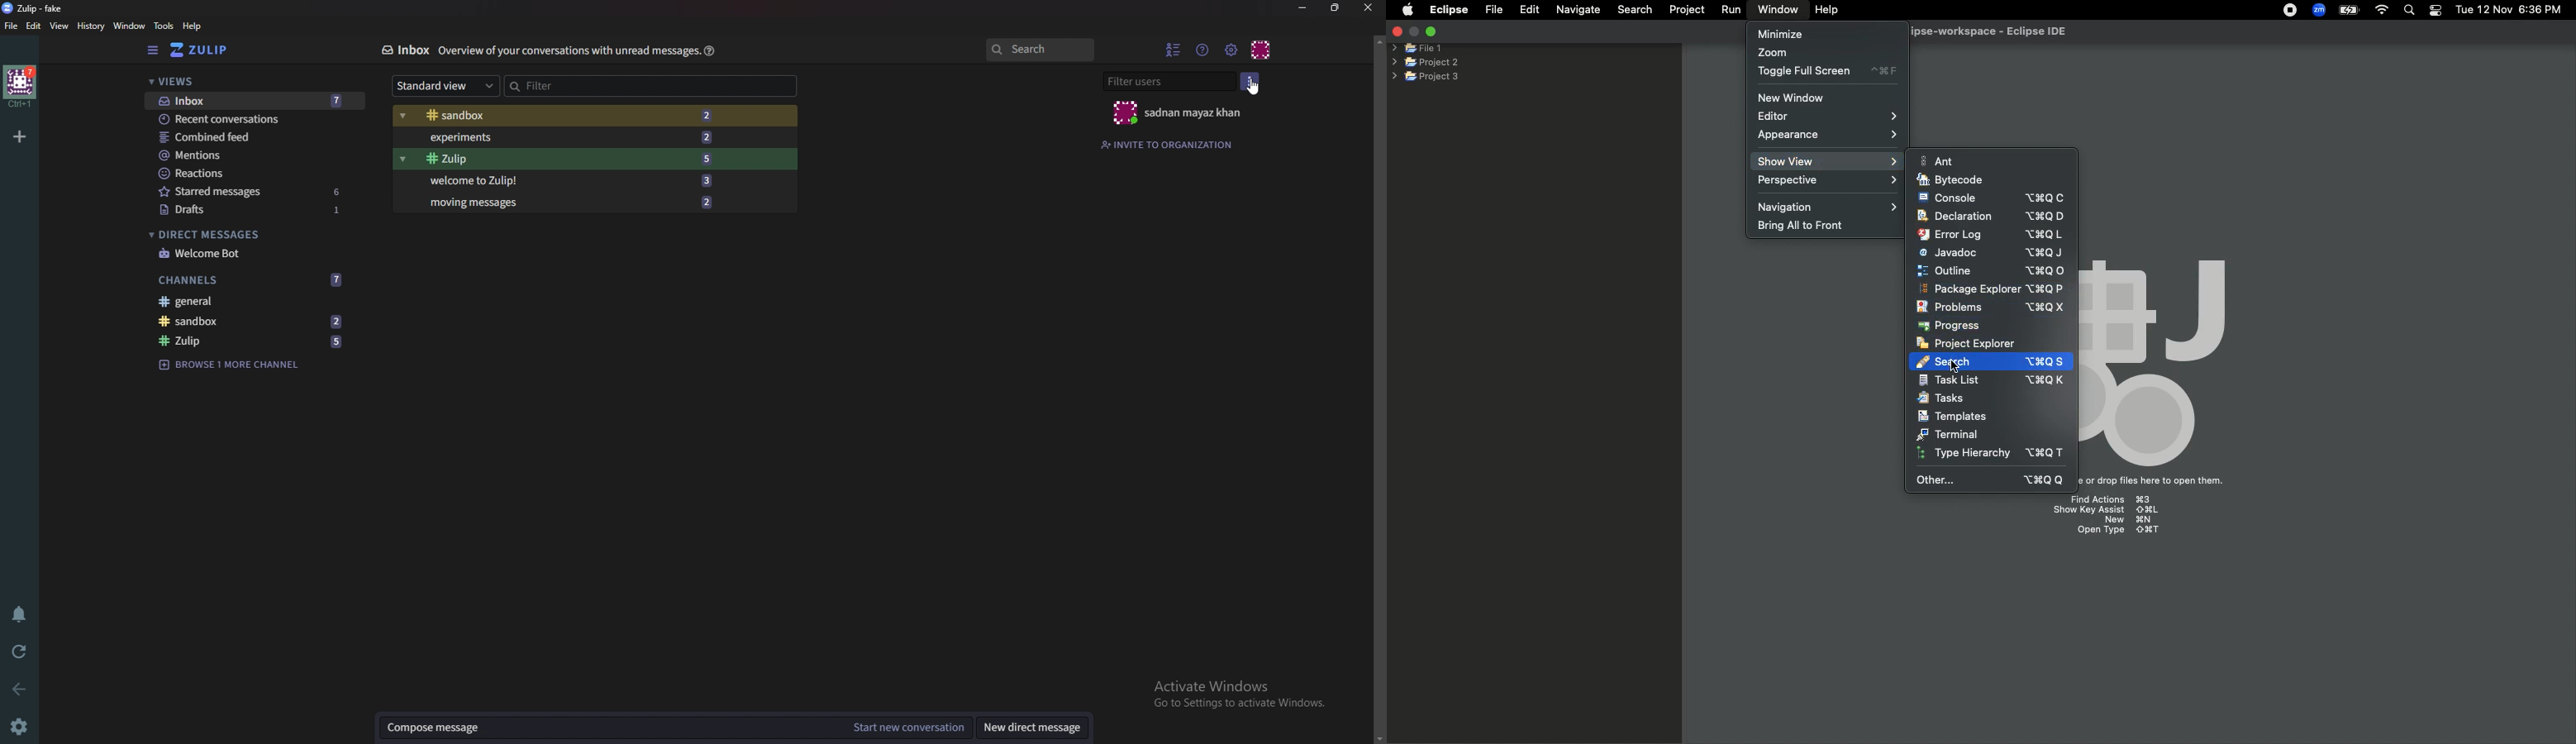 The width and height of the screenshot is (2576, 756). I want to click on Welcome bot, so click(252, 253).